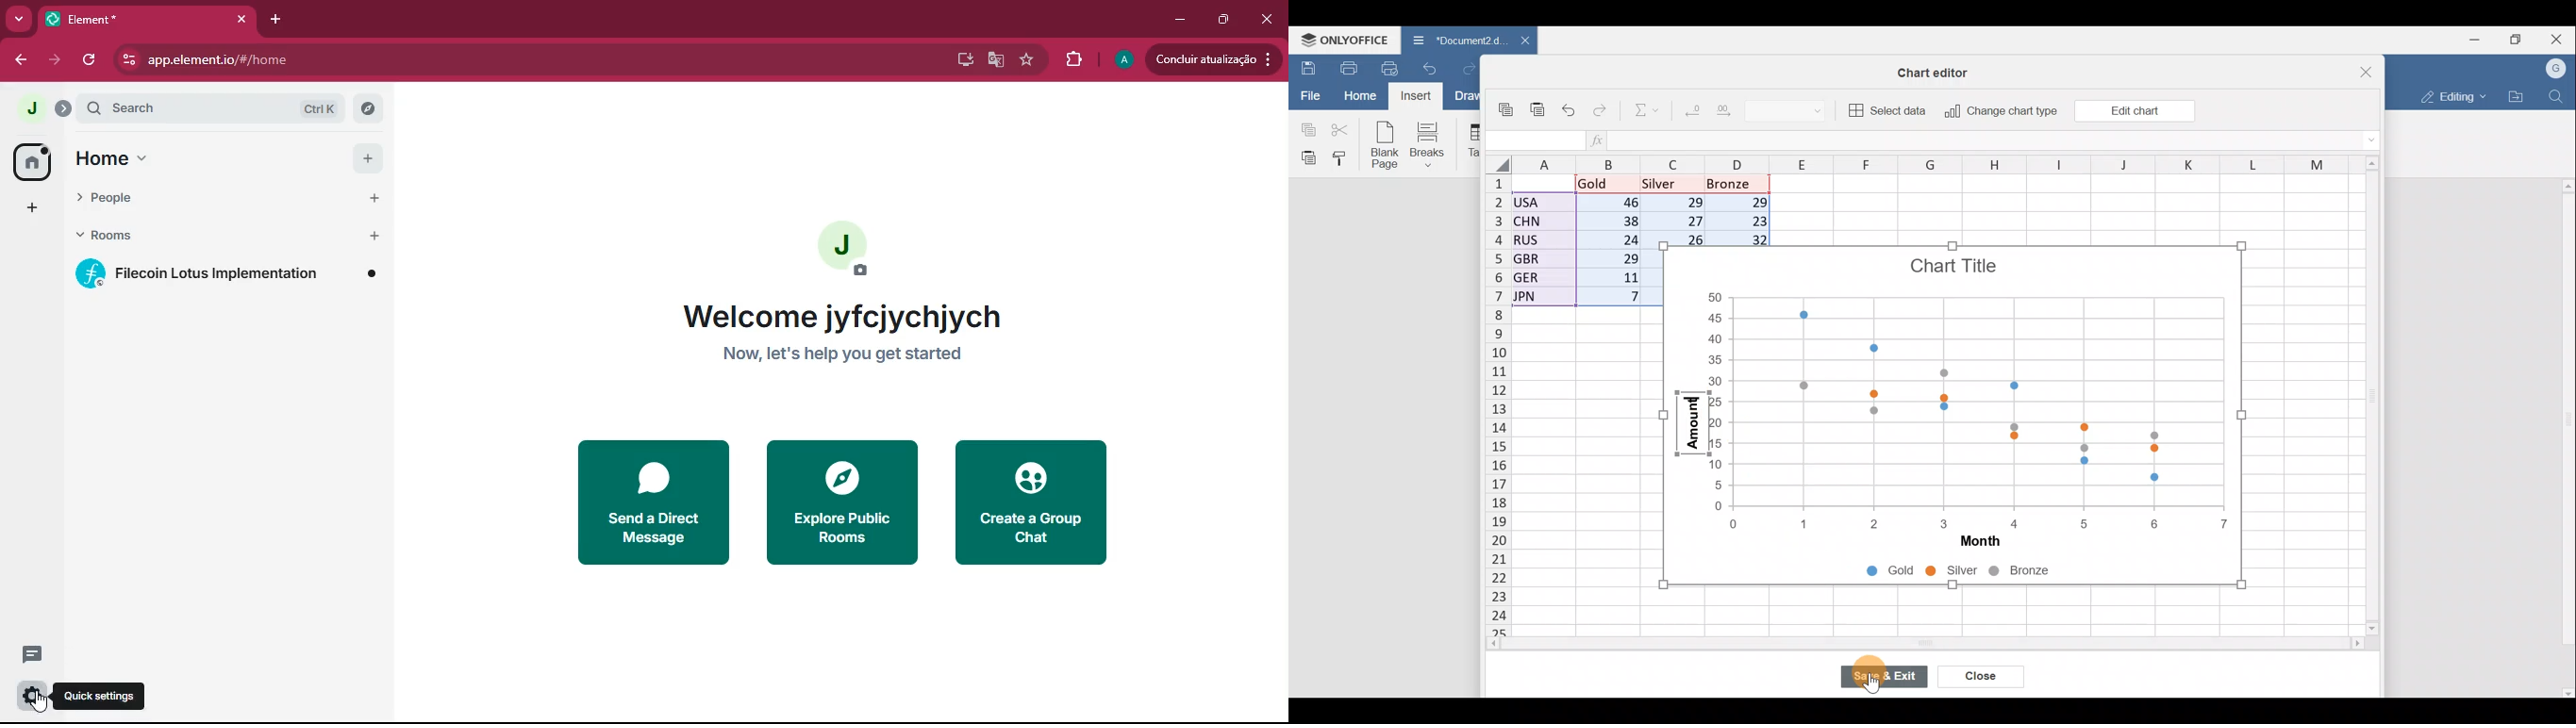 This screenshot has height=728, width=2576. What do you see at coordinates (100, 696) in the screenshot?
I see `quick settings` at bounding box center [100, 696].